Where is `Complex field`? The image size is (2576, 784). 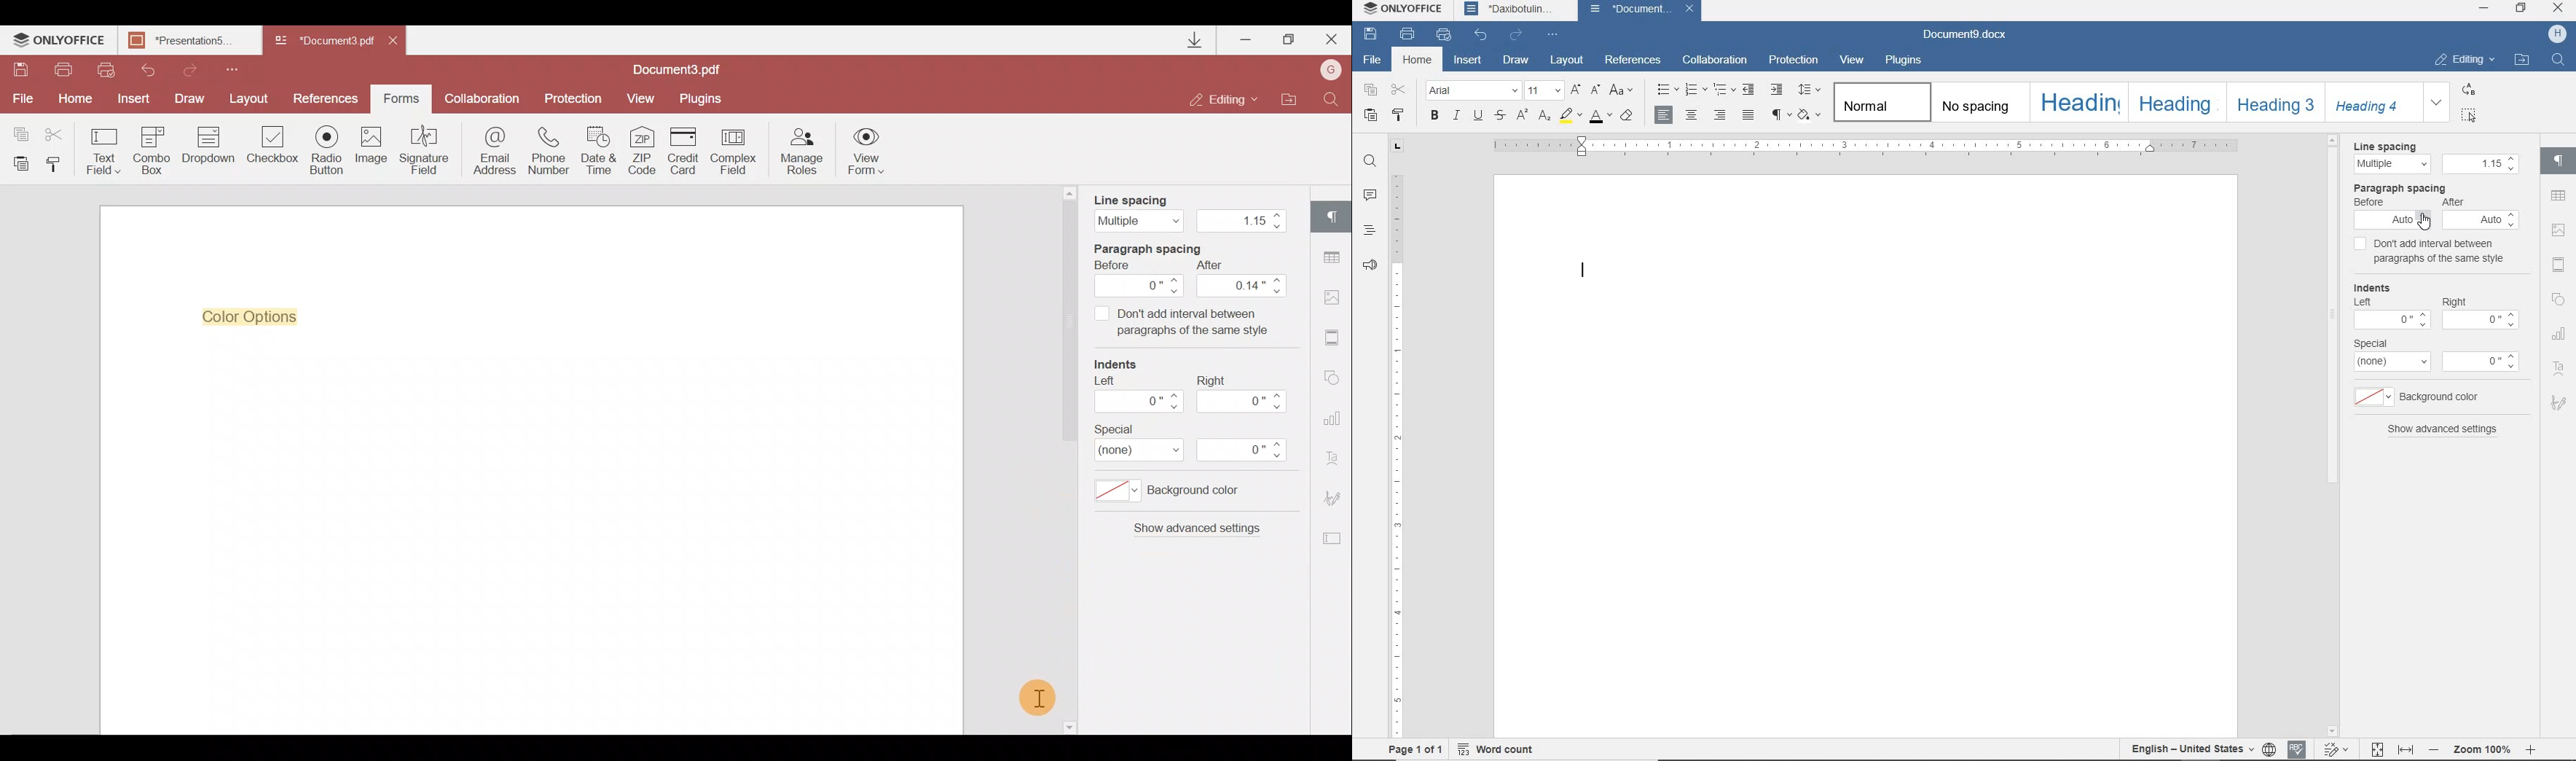
Complex field is located at coordinates (735, 150).